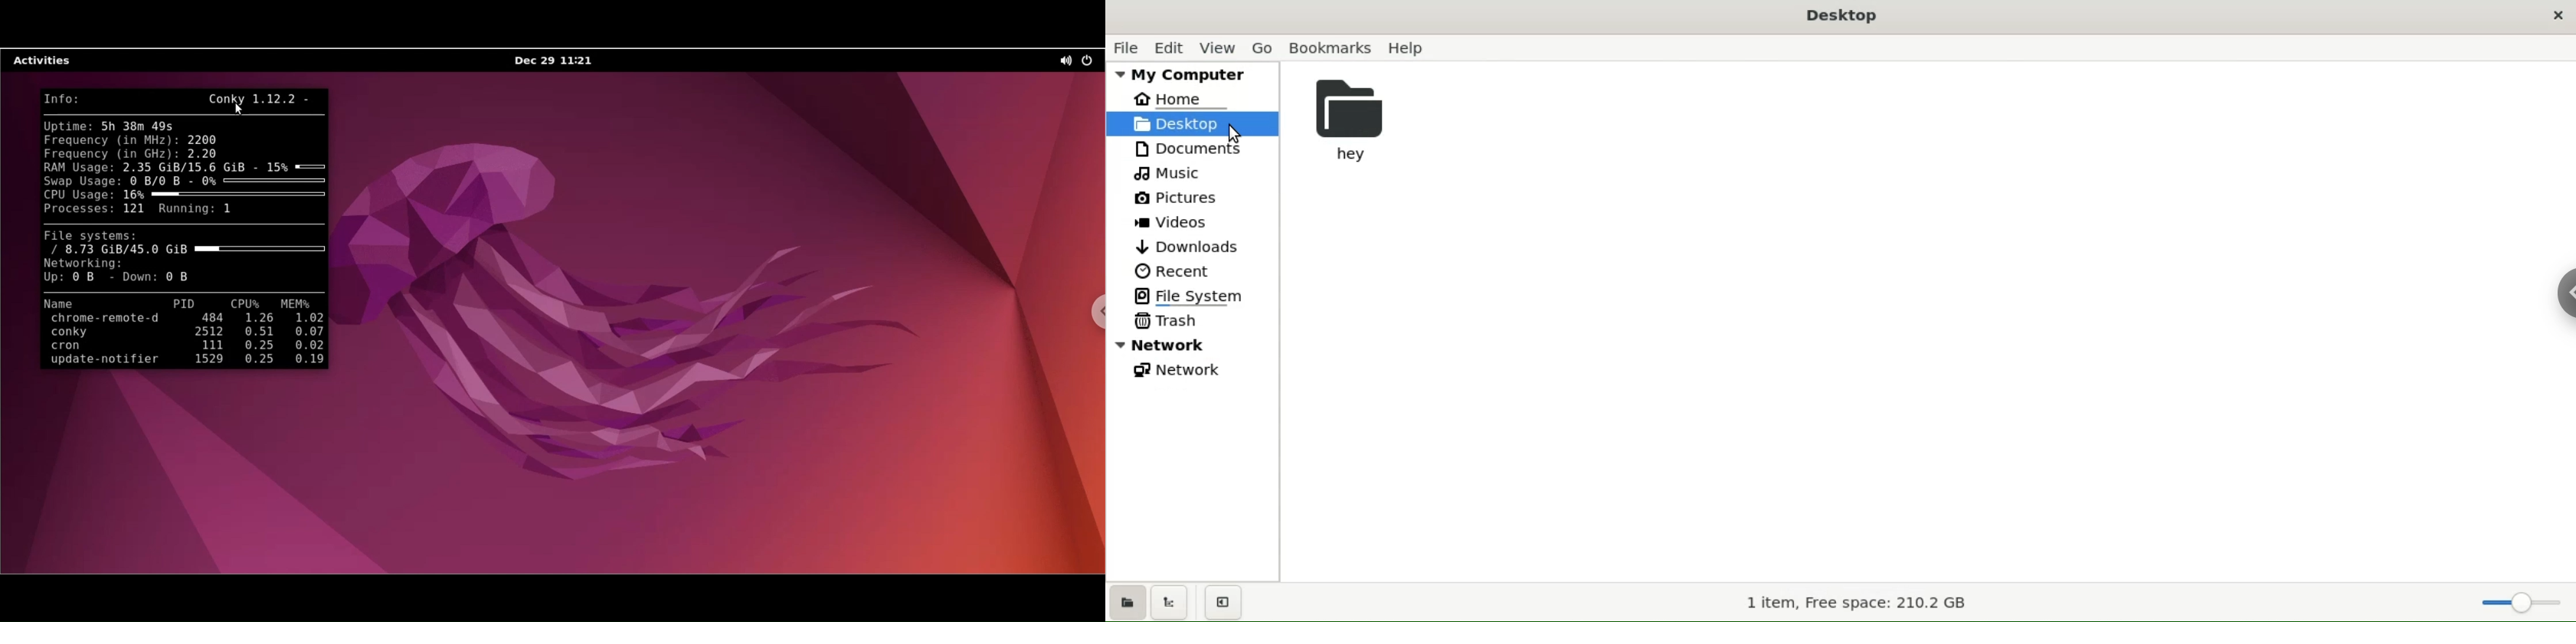  Describe the element at coordinates (1174, 47) in the screenshot. I see `edit` at that location.